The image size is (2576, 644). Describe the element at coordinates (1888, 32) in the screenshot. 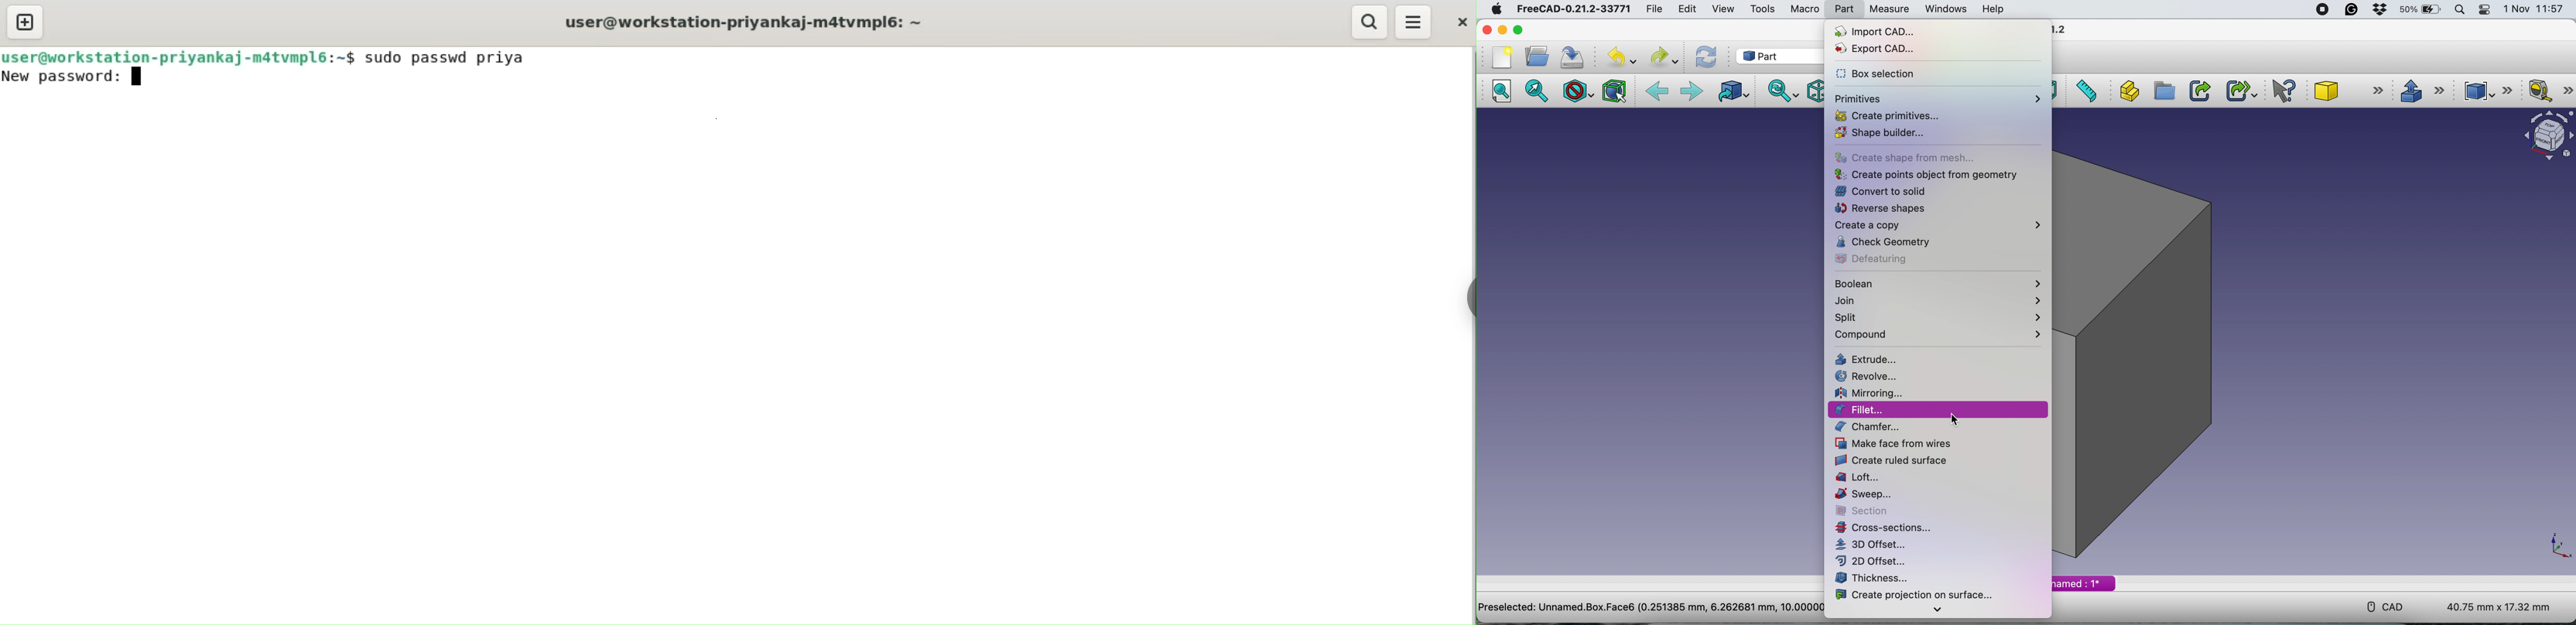

I see `import cad` at that location.